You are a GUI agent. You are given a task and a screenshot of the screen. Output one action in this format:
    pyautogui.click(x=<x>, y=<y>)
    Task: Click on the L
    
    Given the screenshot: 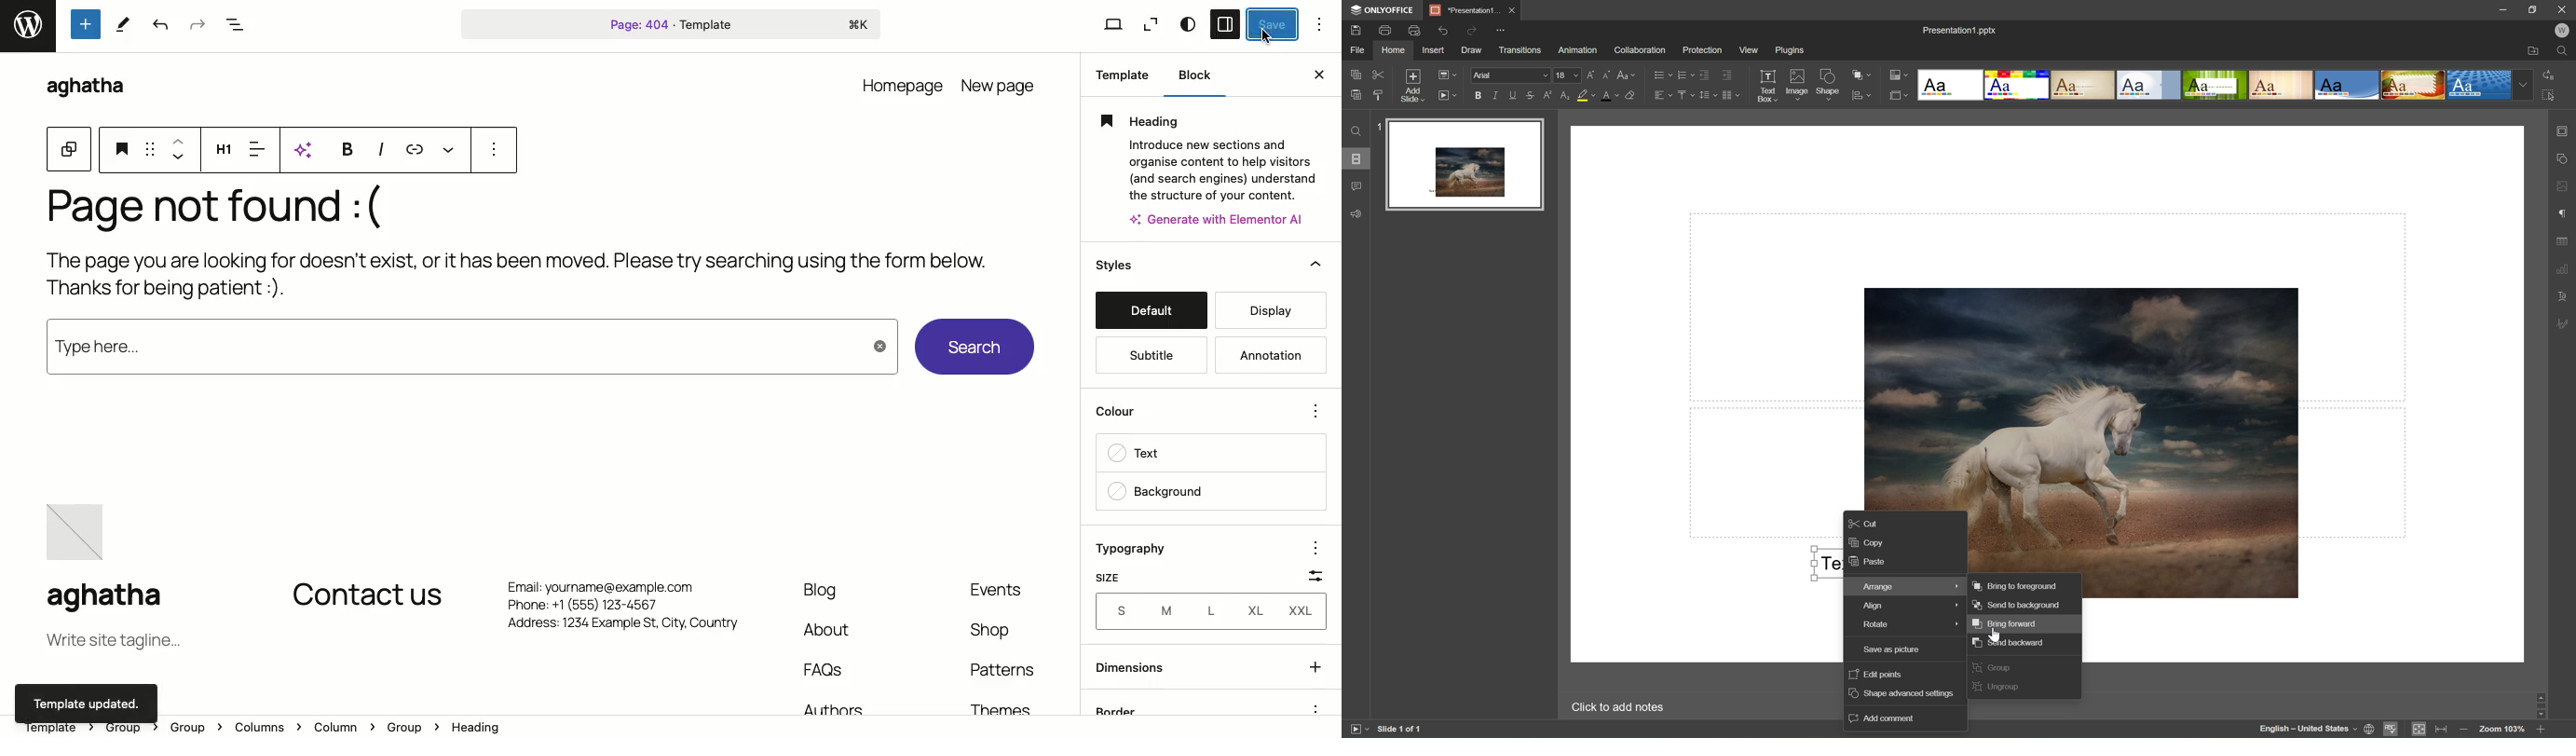 What is the action you would take?
    pyautogui.click(x=1207, y=611)
    